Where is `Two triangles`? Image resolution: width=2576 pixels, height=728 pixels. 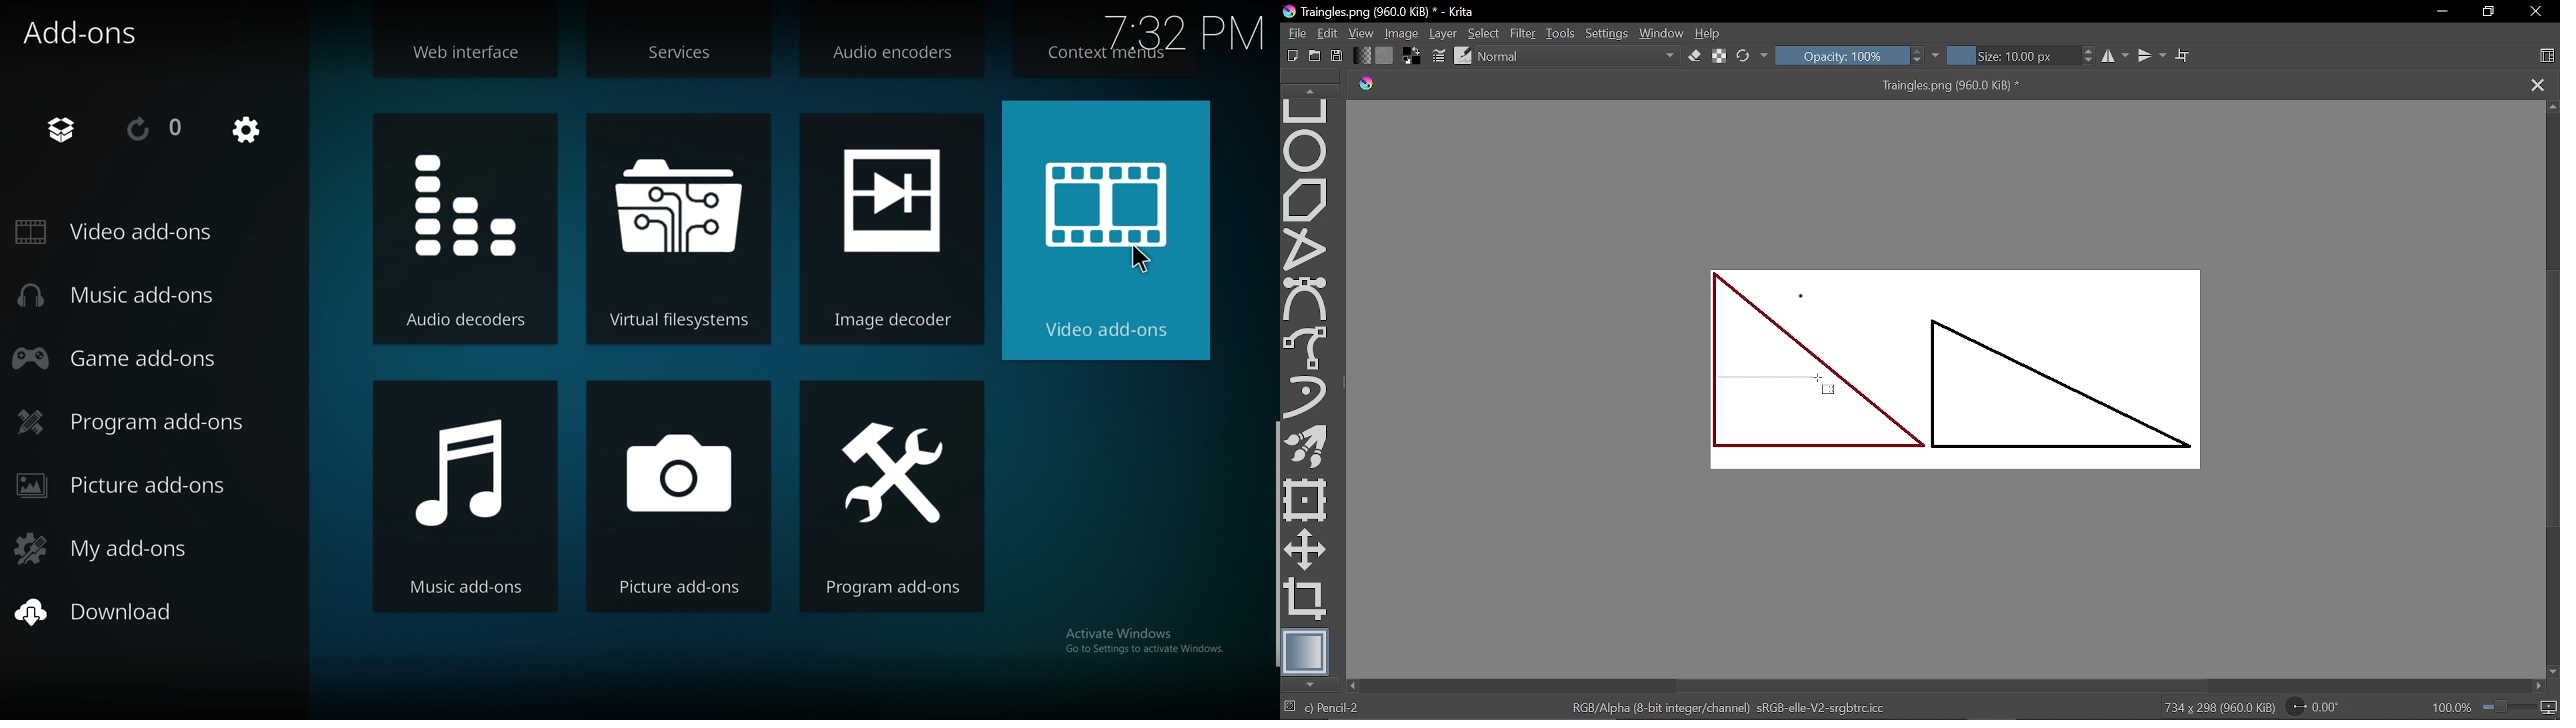
Two triangles is located at coordinates (1971, 366).